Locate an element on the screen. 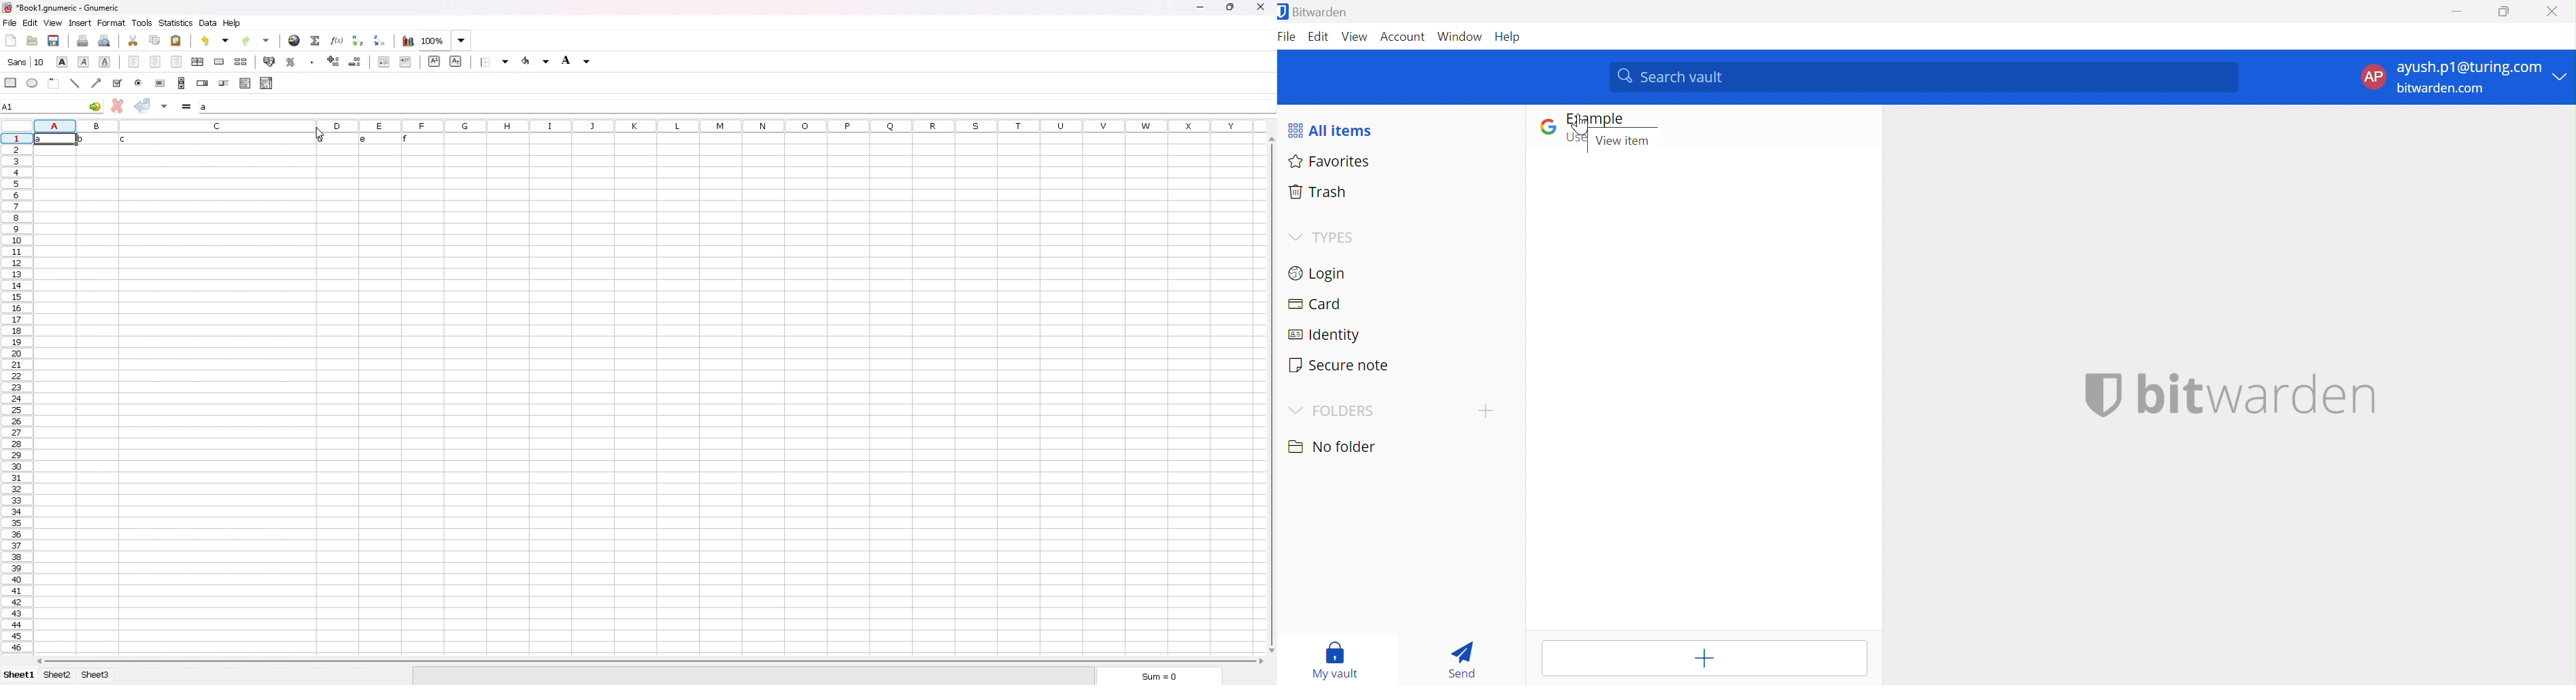 This screenshot has width=2576, height=700. view is located at coordinates (53, 23).